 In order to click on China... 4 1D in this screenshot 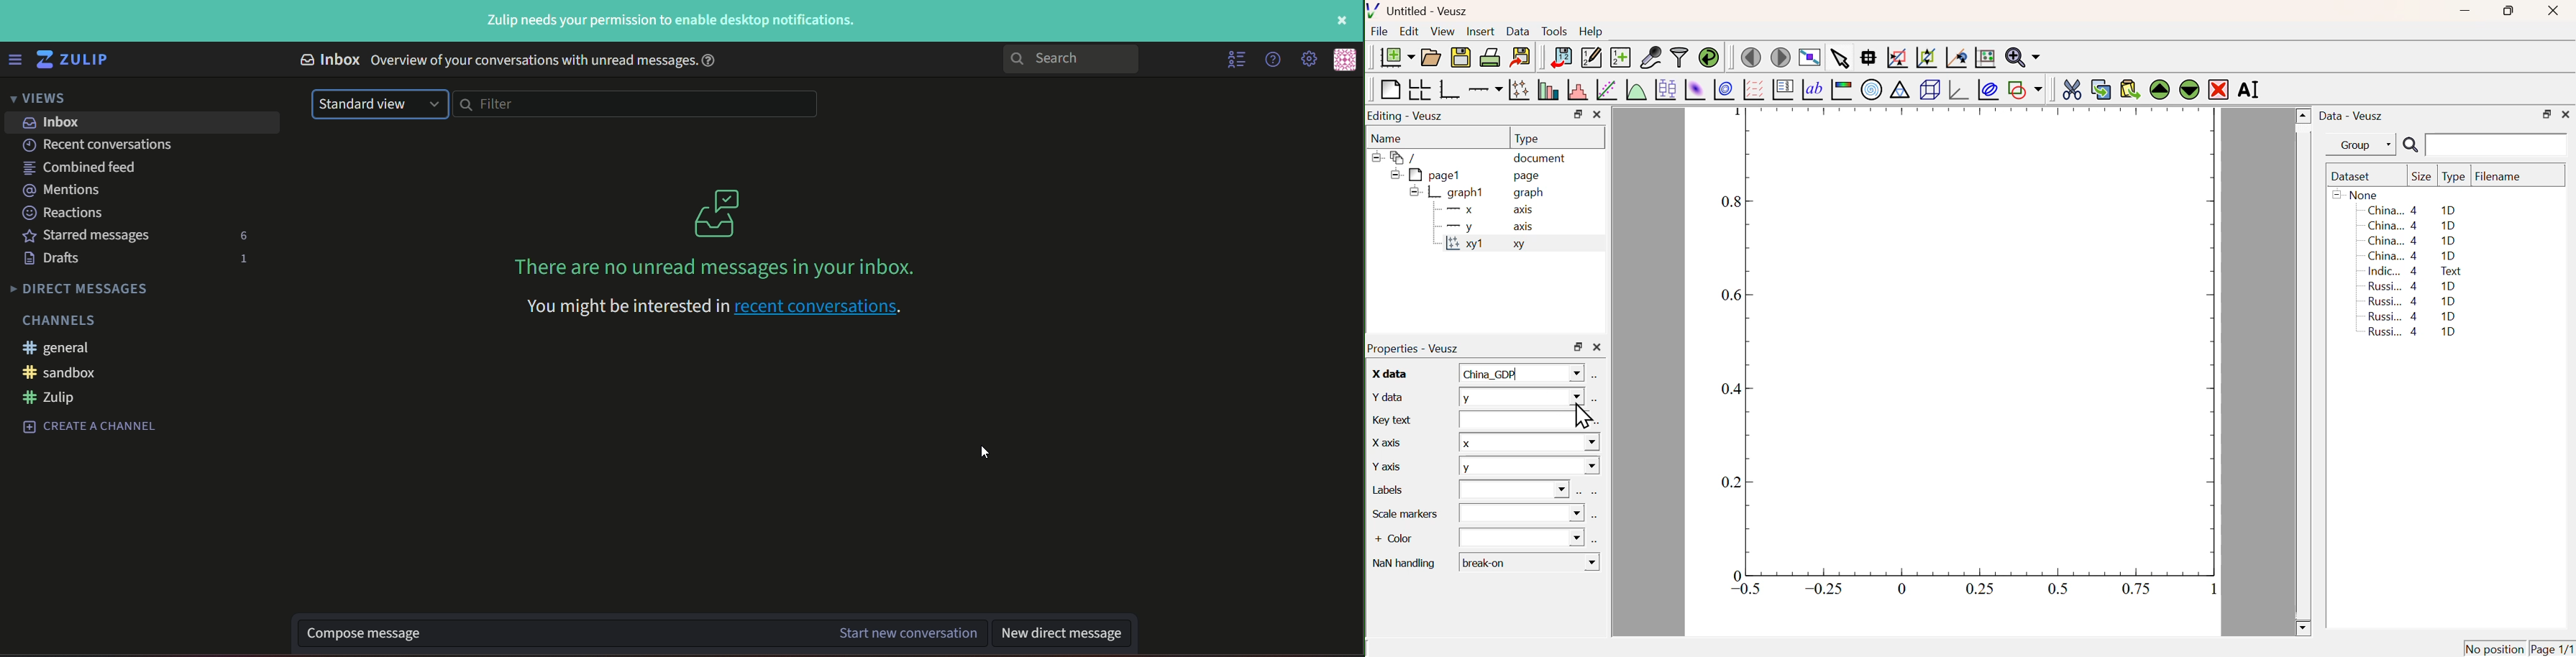, I will do `click(2414, 225)`.